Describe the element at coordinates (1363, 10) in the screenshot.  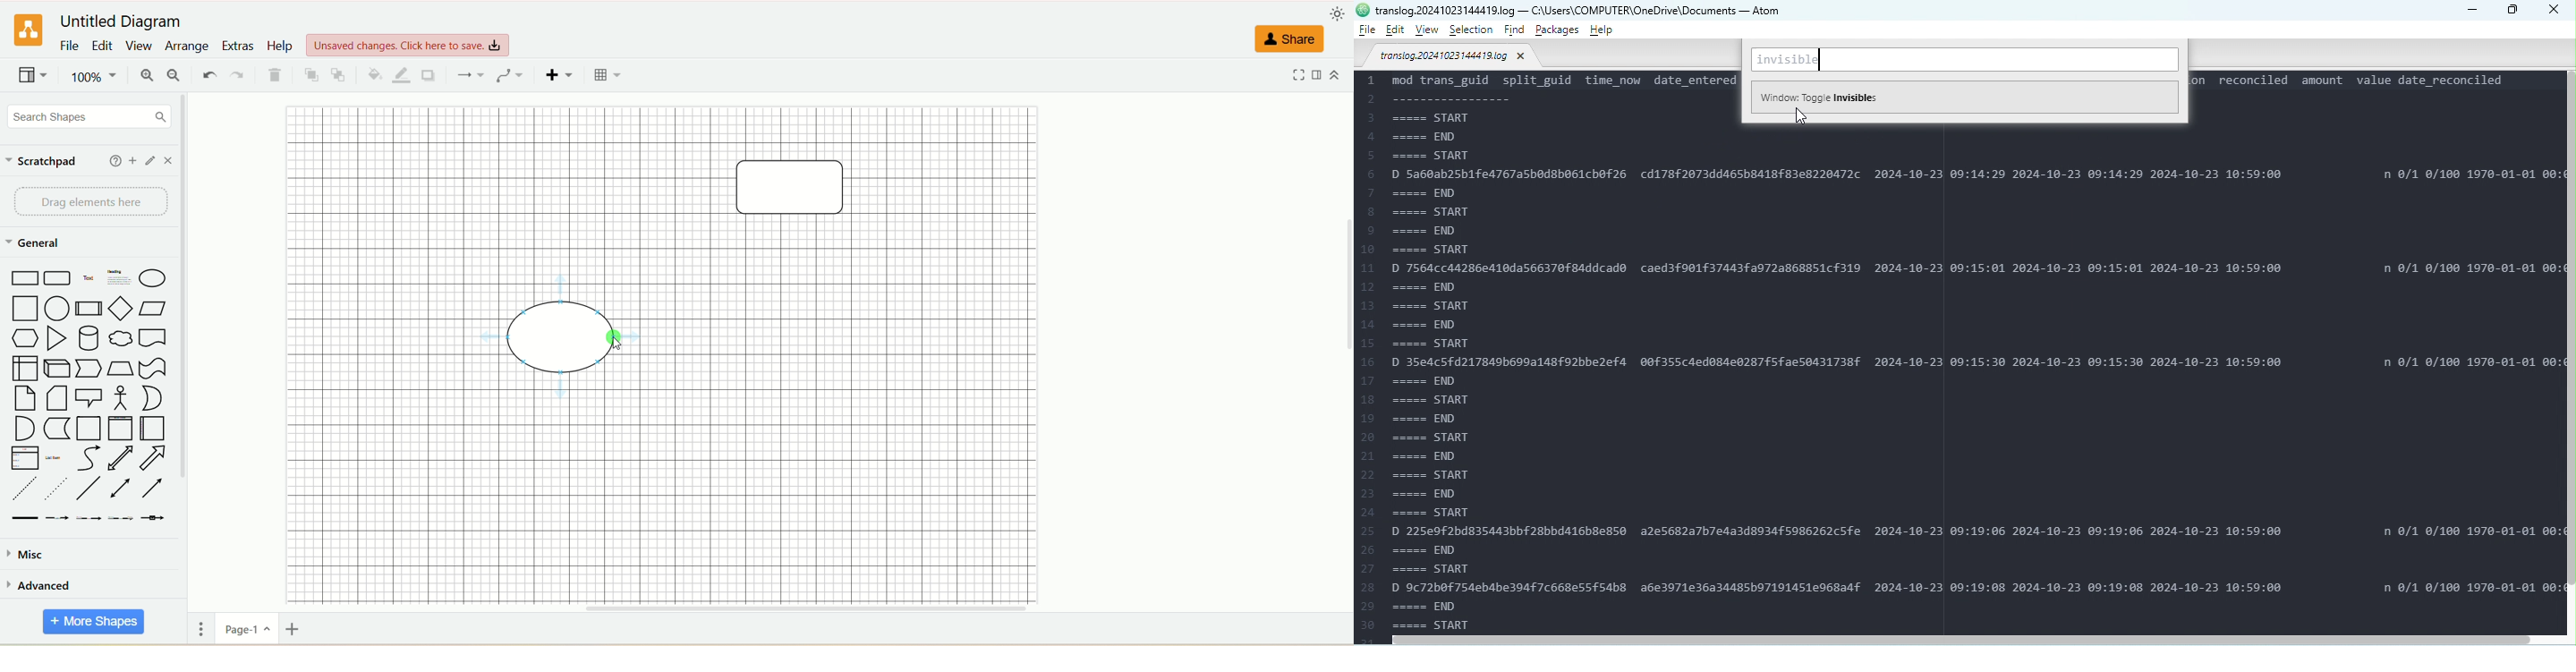
I see `` at that location.